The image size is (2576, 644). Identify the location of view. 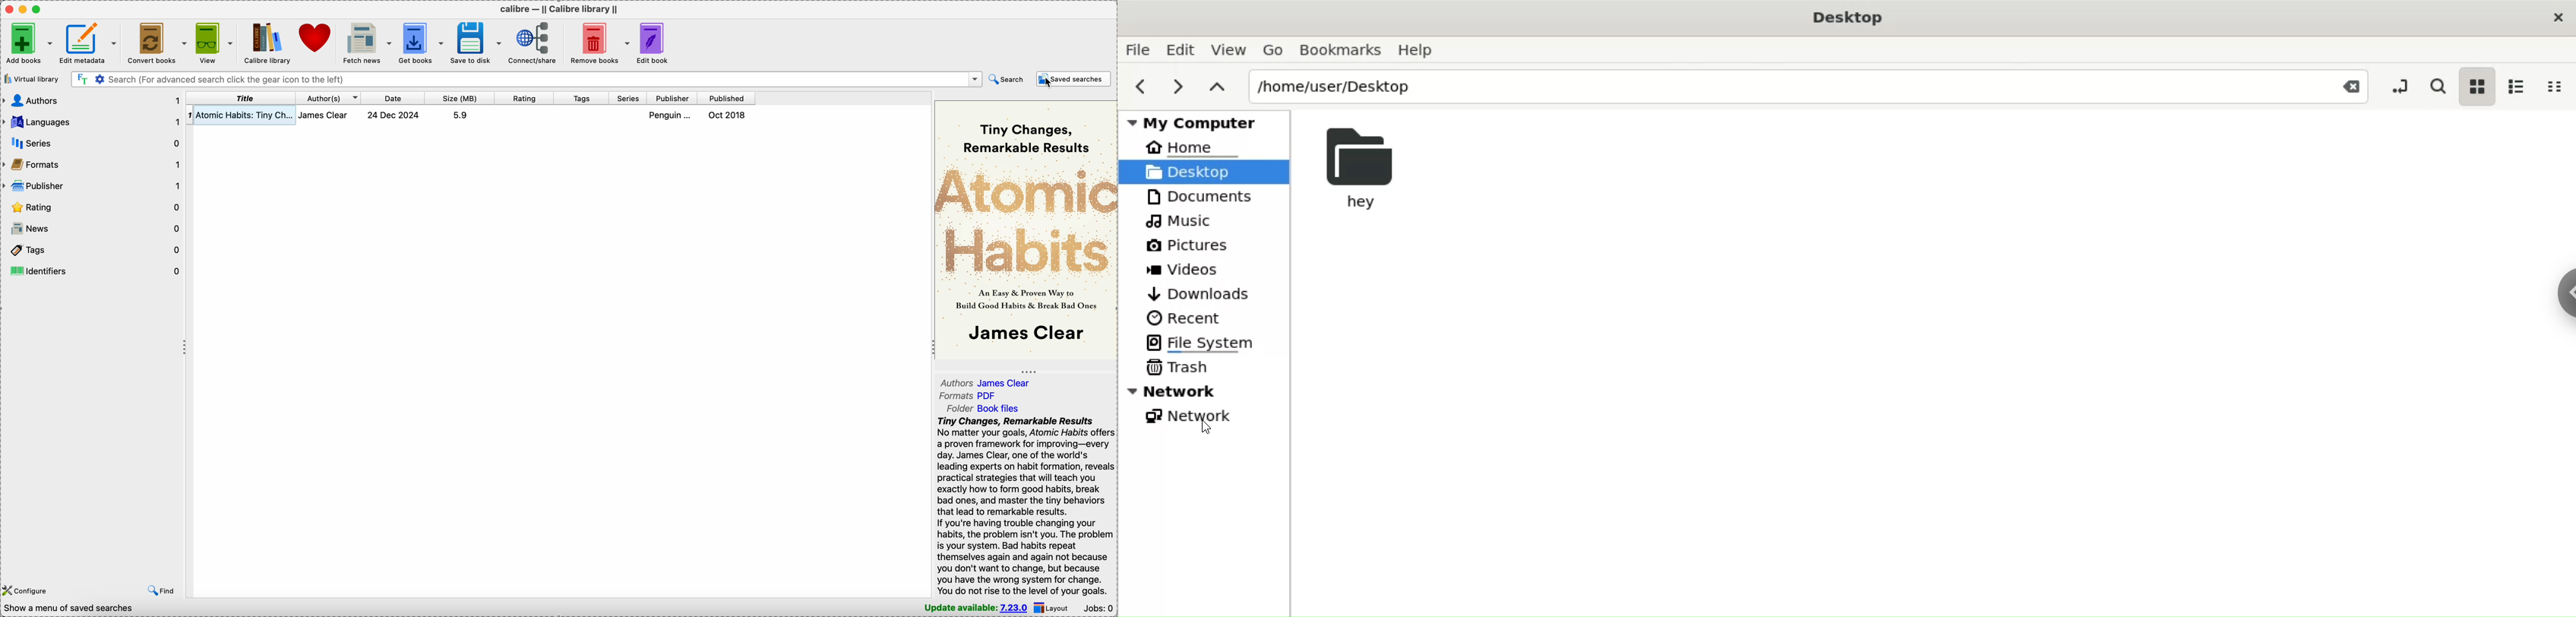
(213, 42).